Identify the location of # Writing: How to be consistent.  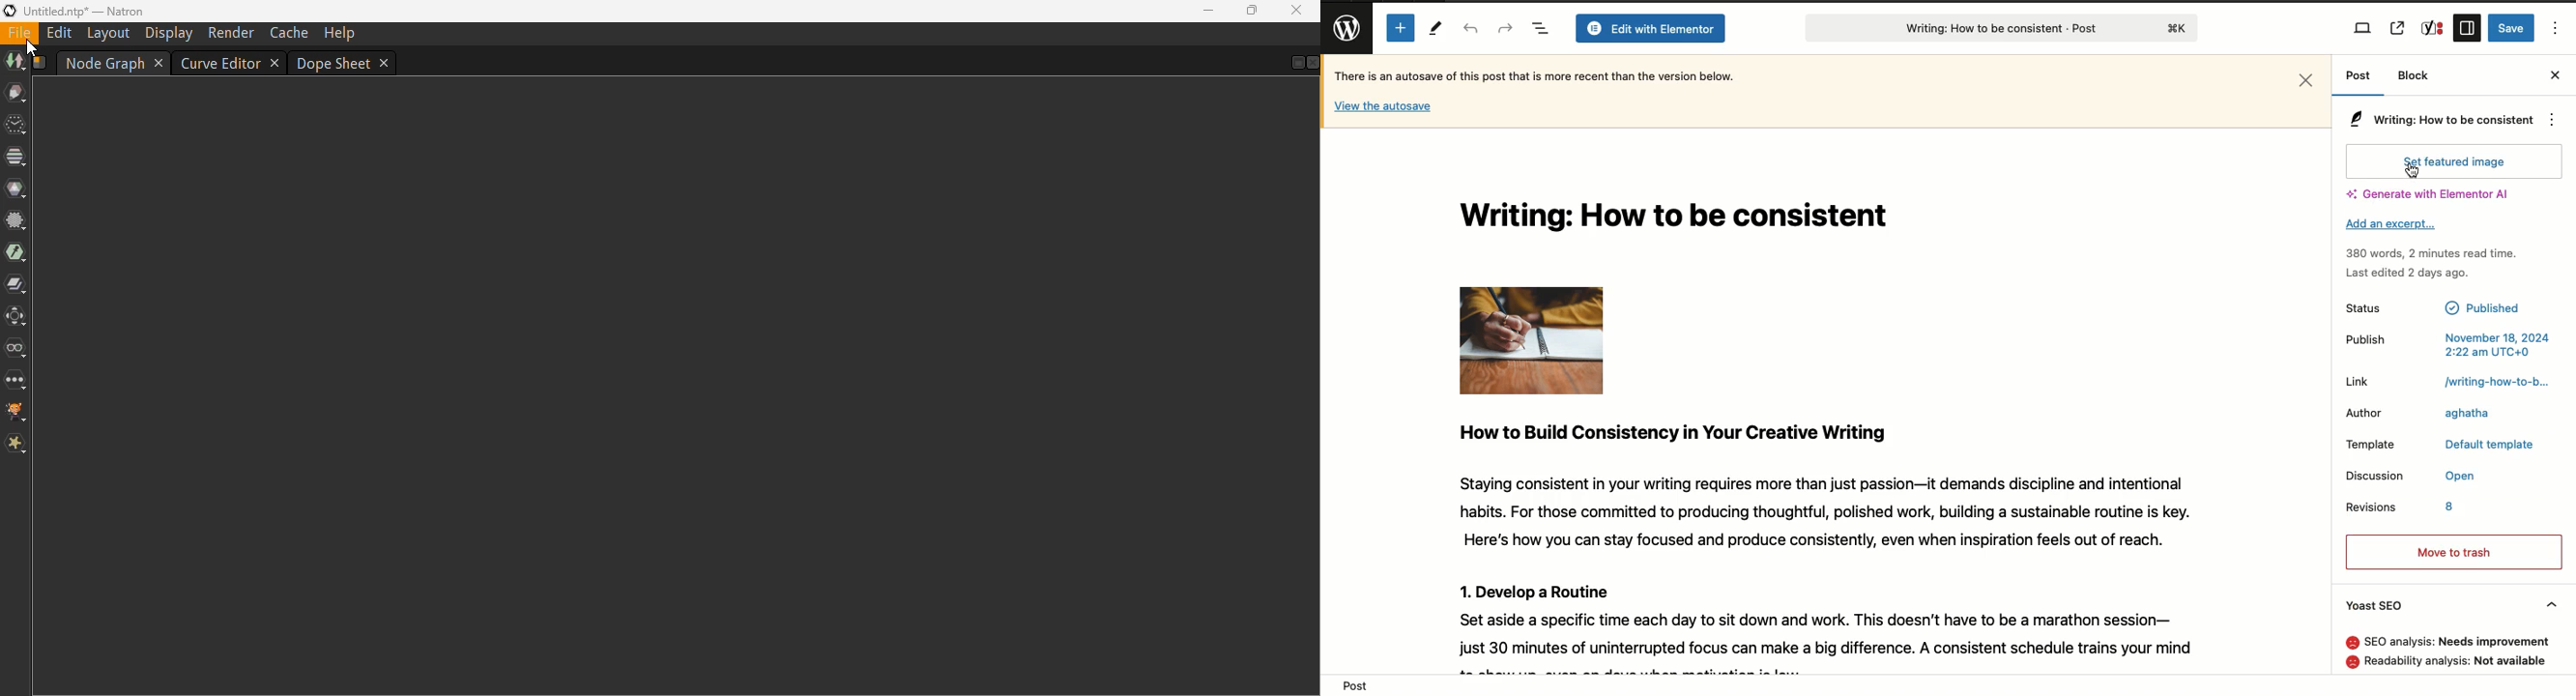
(2435, 121).